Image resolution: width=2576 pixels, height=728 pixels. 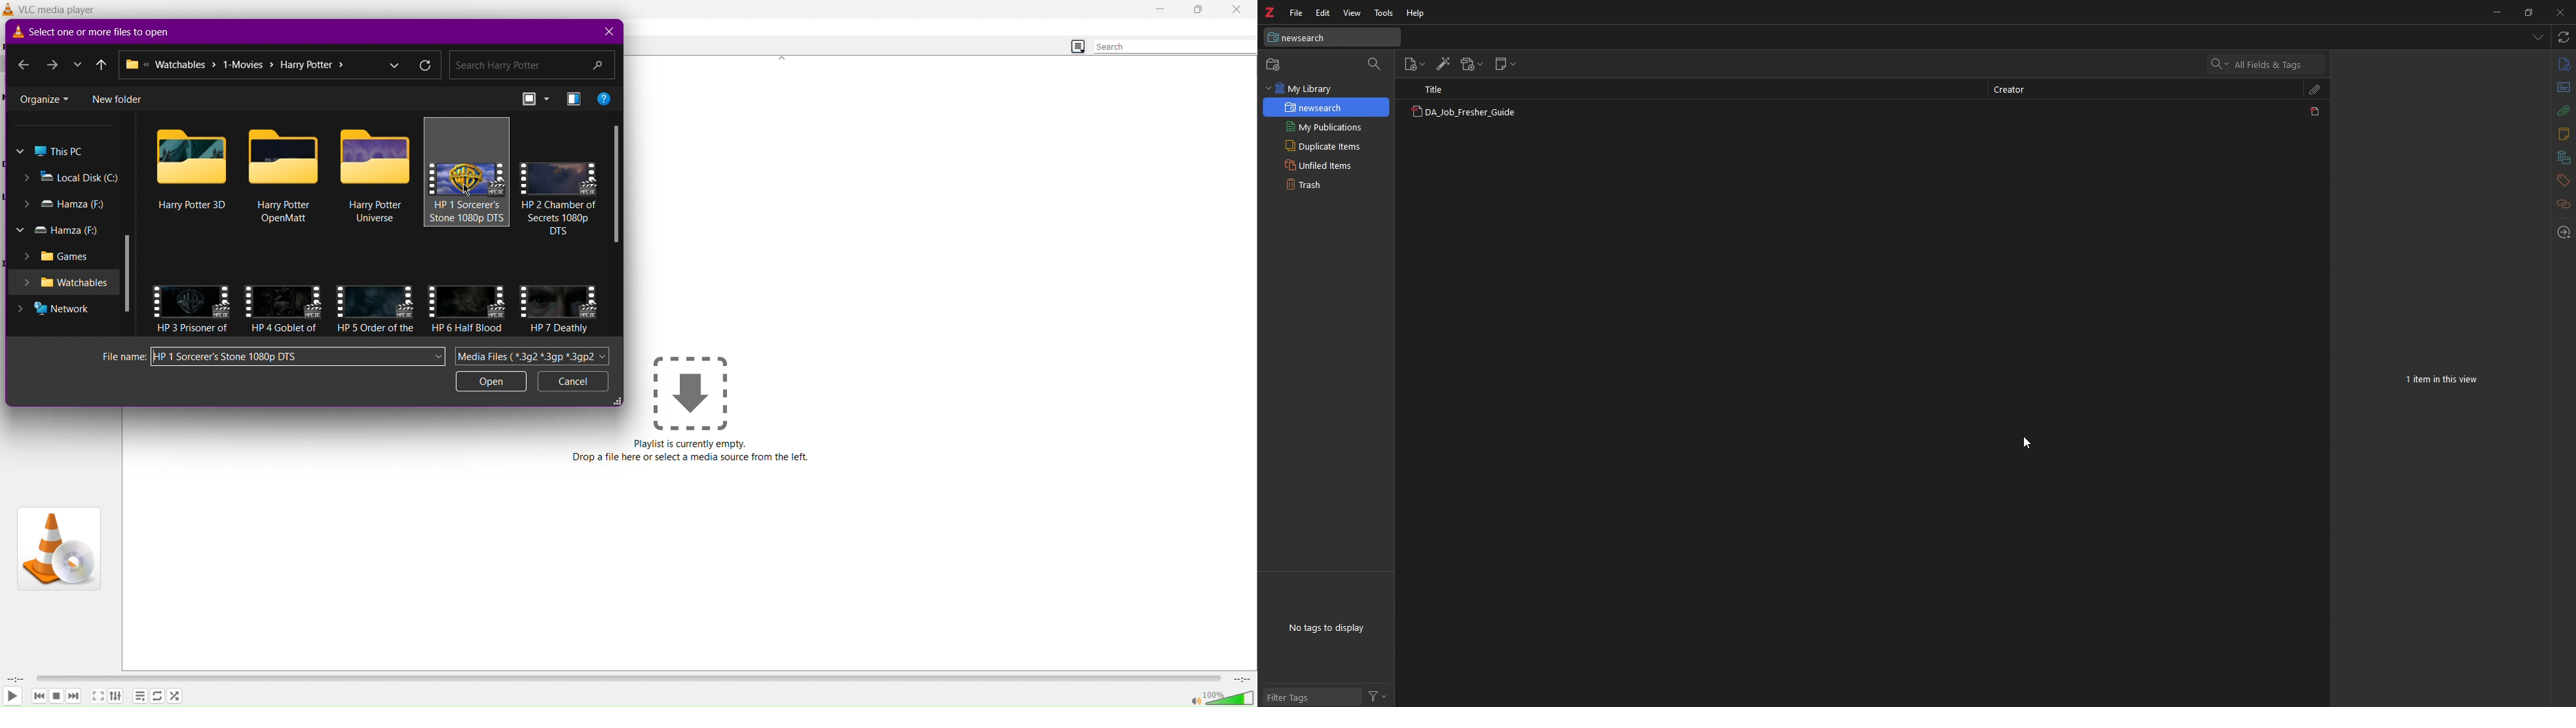 What do you see at coordinates (1444, 64) in the screenshot?
I see `add items by identifier` at bounding box center [1444, 64].